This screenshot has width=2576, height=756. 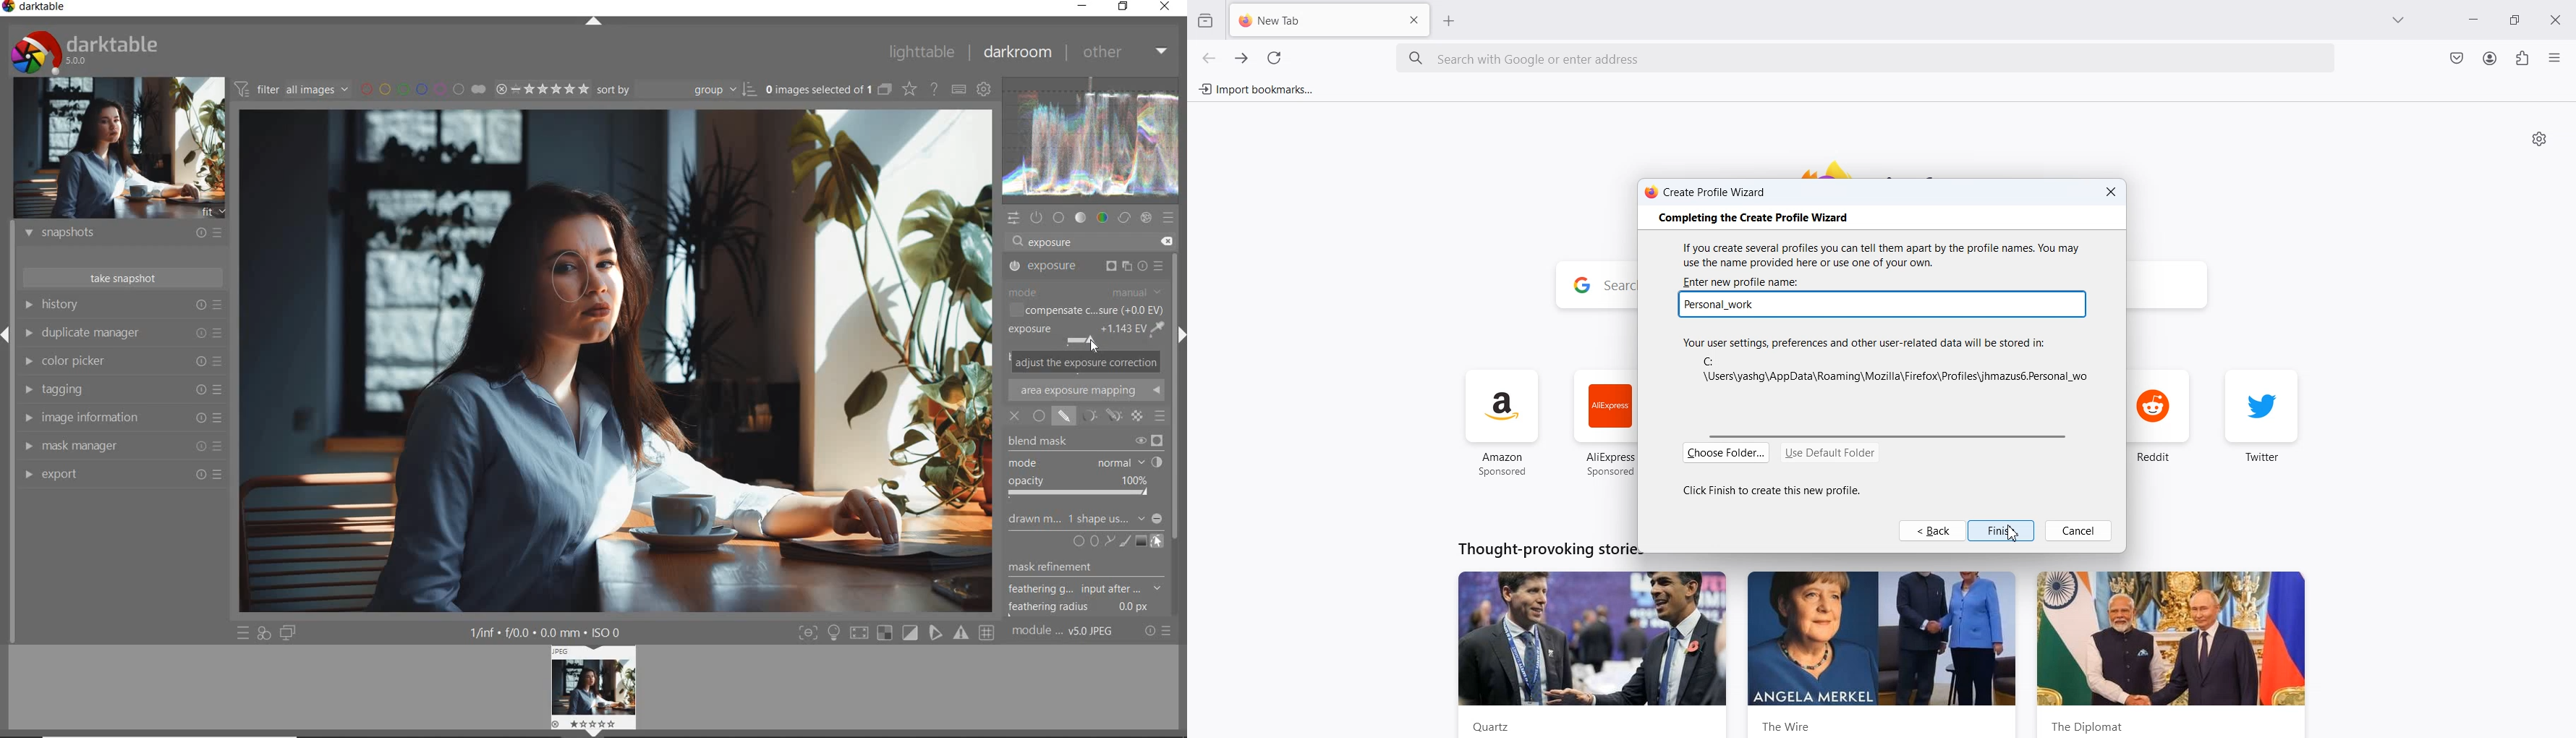 I want to click on lighttable, so click(x=922, y=51).